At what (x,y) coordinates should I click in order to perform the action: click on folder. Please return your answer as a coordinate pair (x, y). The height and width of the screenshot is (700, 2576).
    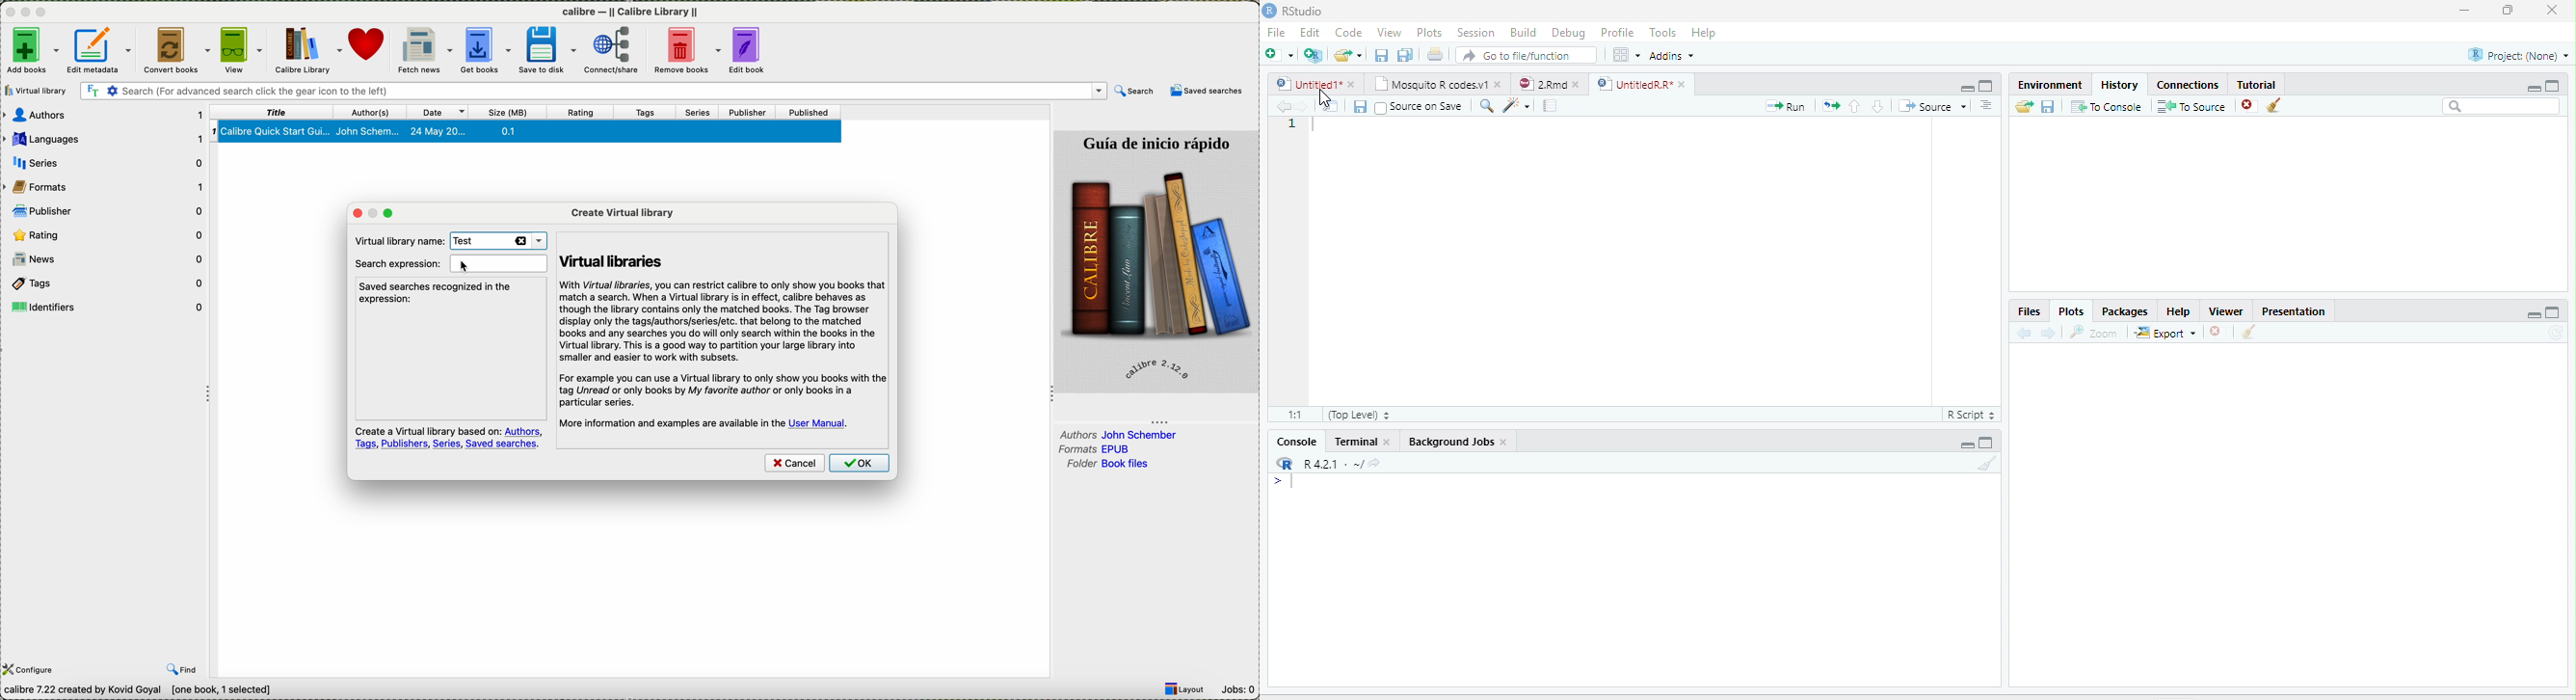
    Looking at the image, I should click on (1105, 464).